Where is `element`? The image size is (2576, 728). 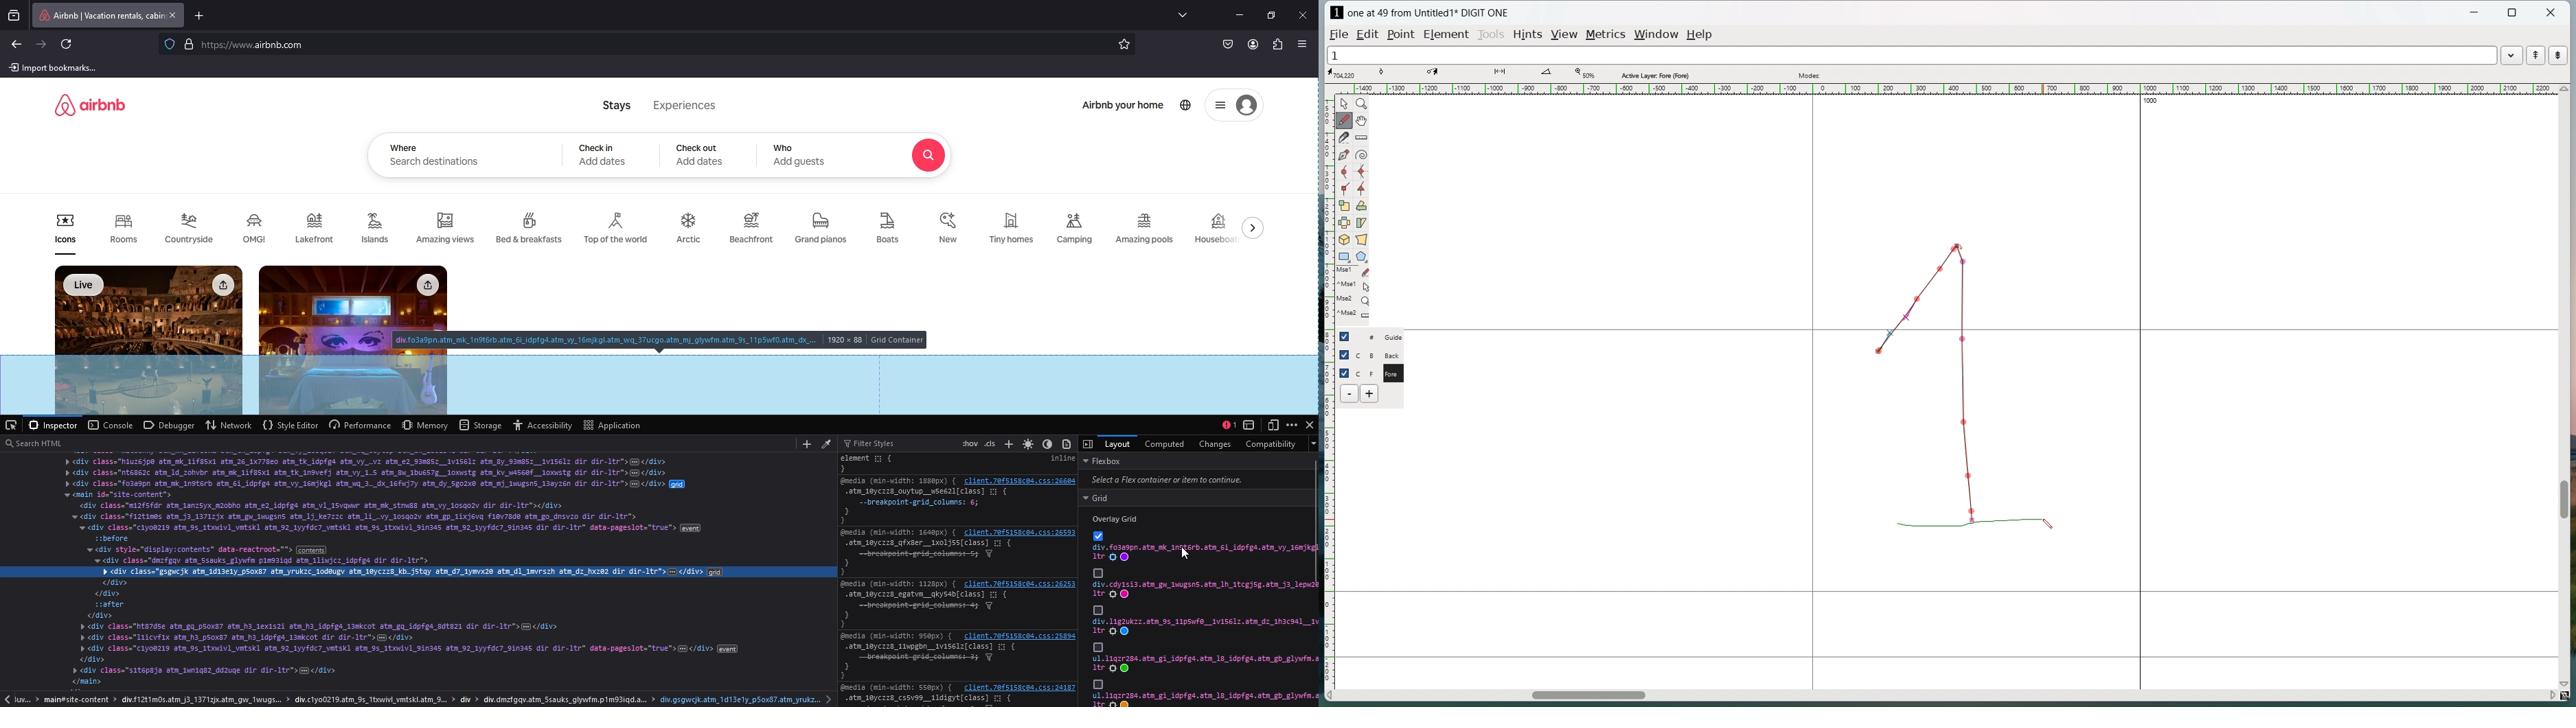 element is located at coordinates (1446, 34).